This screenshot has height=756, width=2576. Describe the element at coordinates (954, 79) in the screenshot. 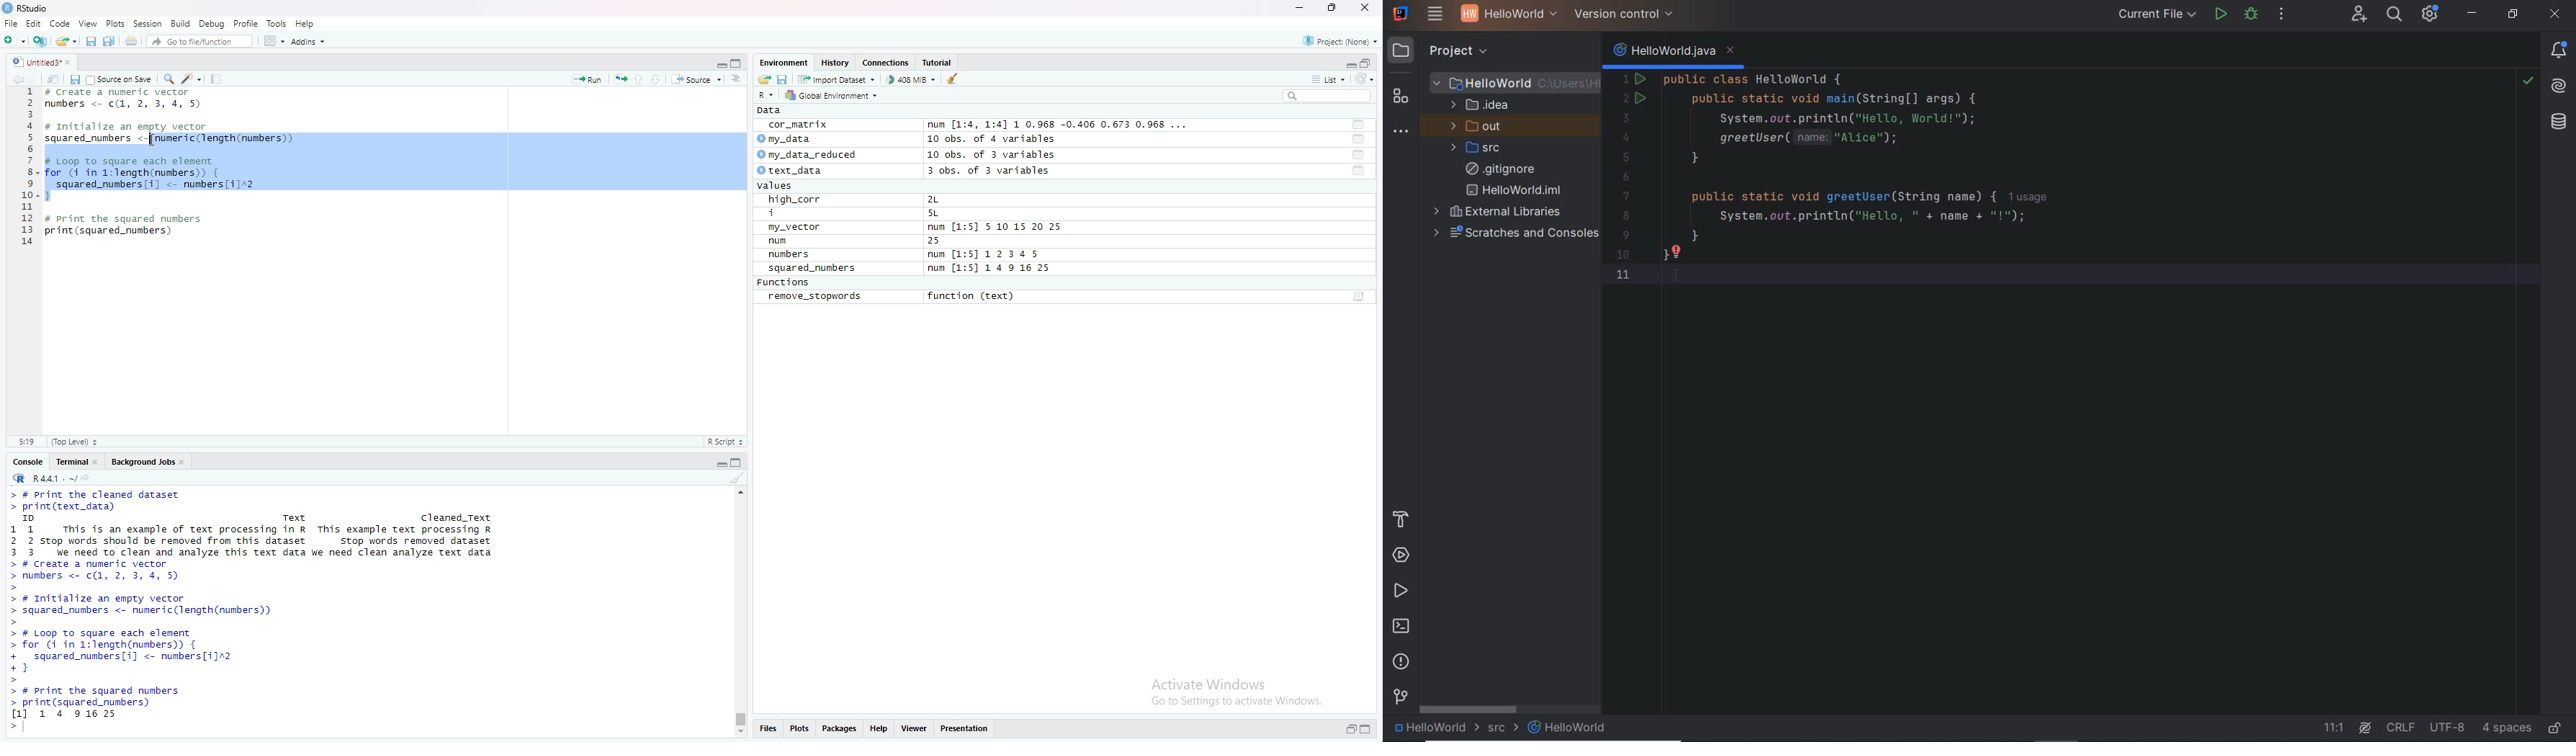

I see `clear objects` at that location.